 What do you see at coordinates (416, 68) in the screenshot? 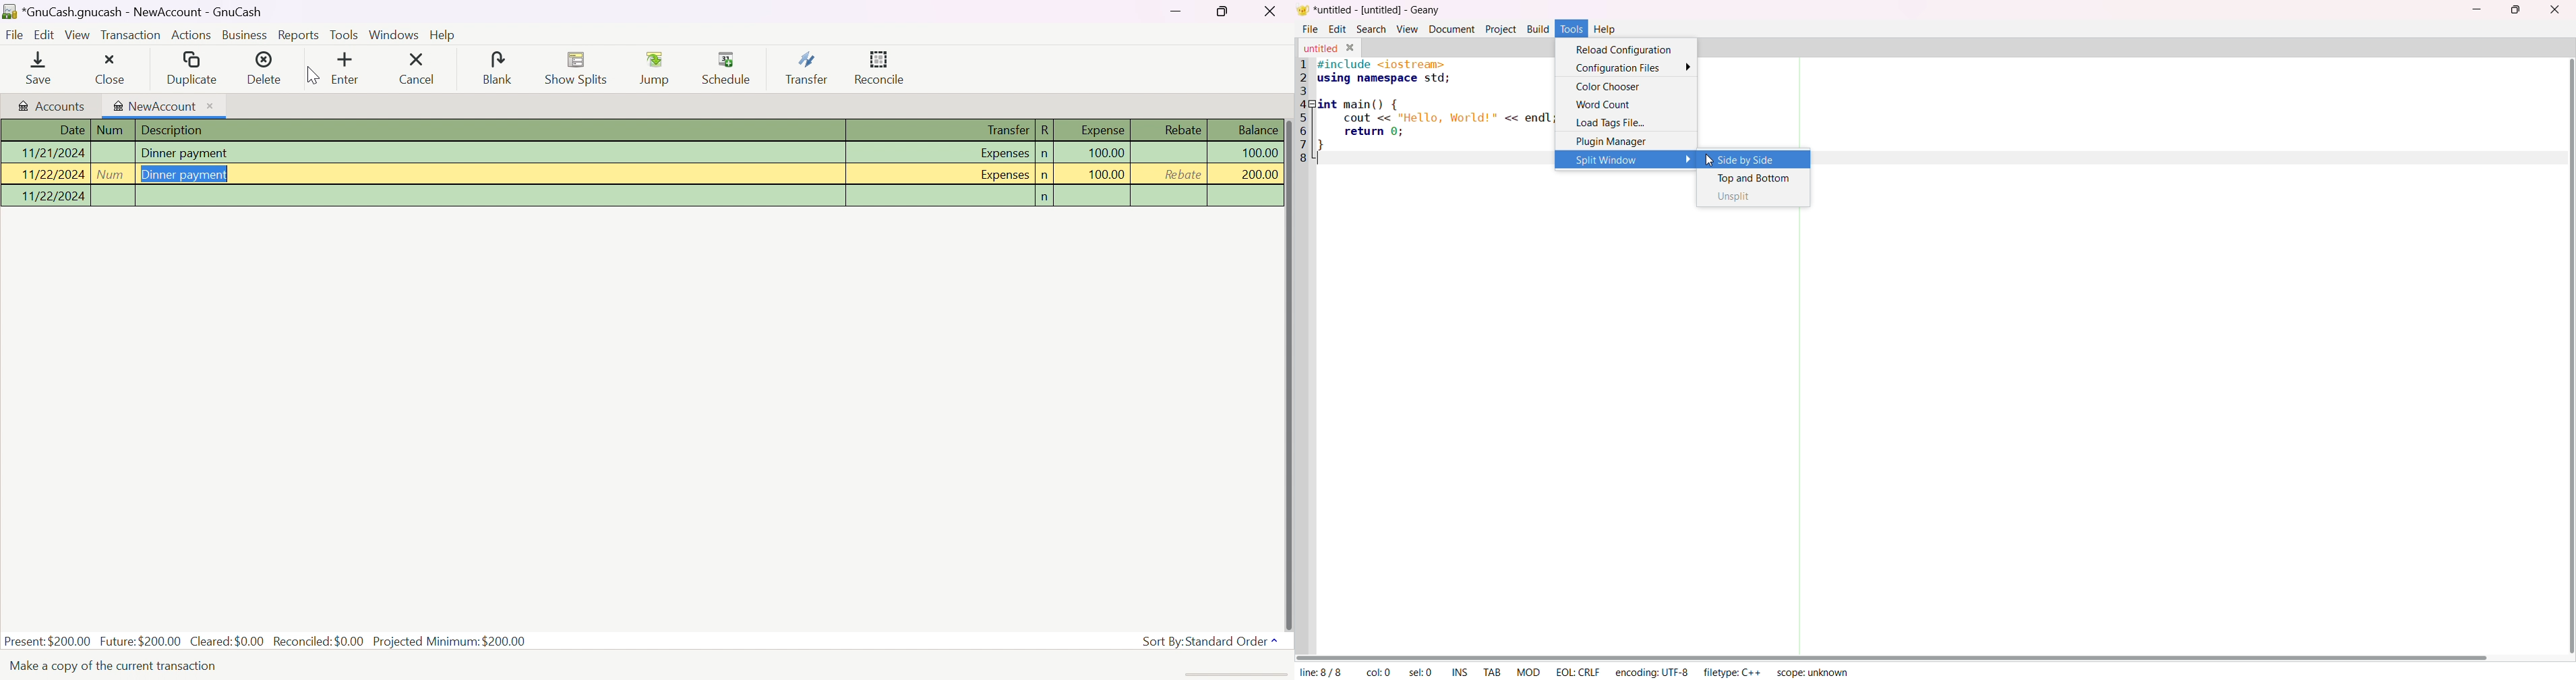
I see `Cancel` at bounding box center [416, 68].